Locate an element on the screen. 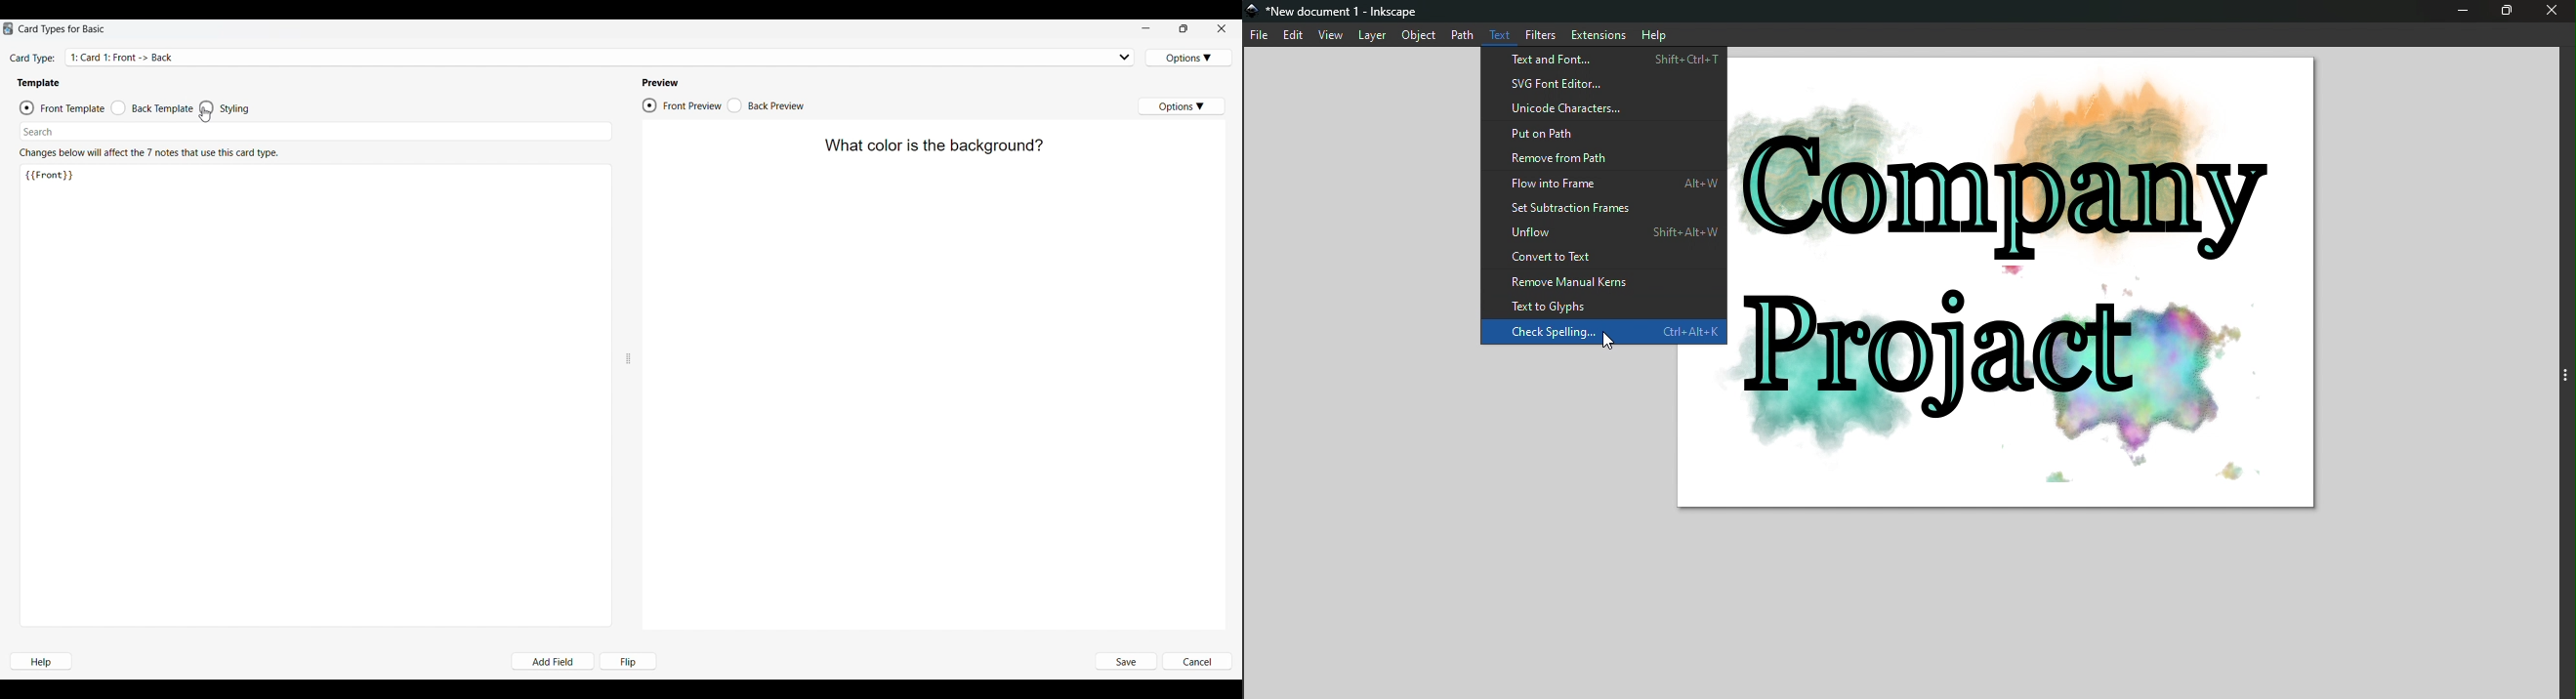  cursor is located at coordinates (1609, 342).